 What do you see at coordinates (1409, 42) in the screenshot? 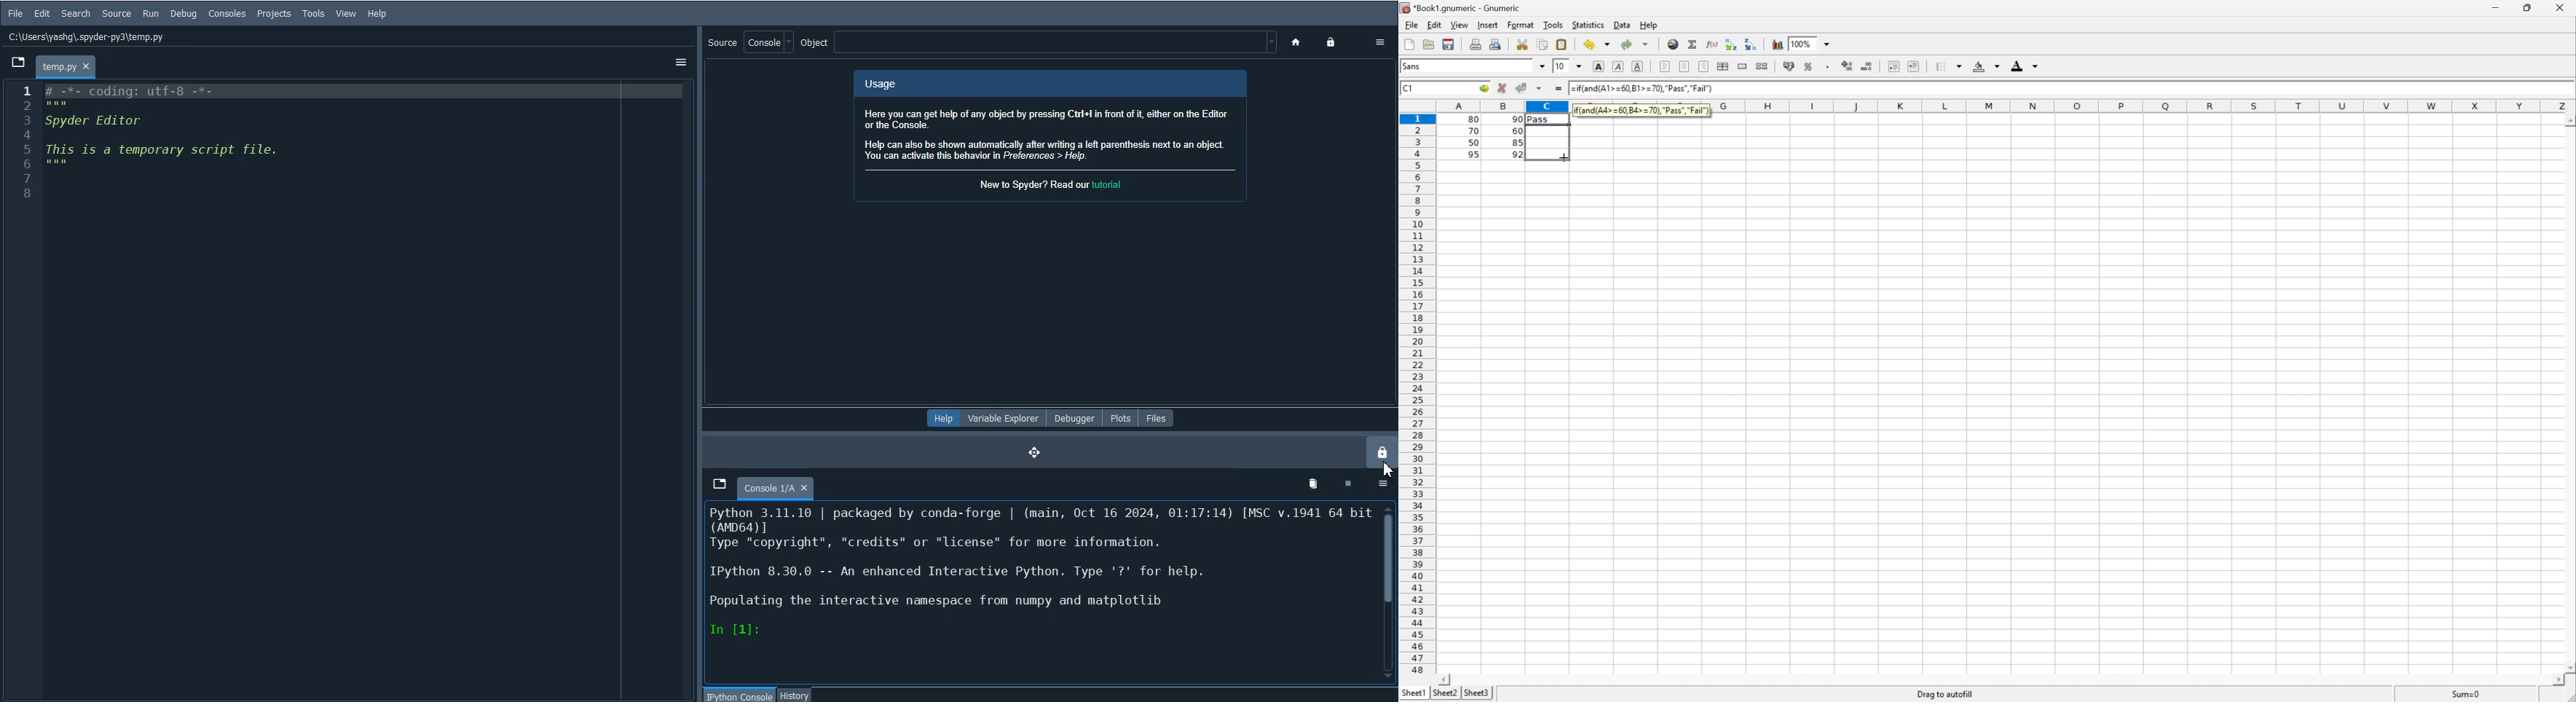
I see `Create a new workbook` at bounding box center [1409, 42].